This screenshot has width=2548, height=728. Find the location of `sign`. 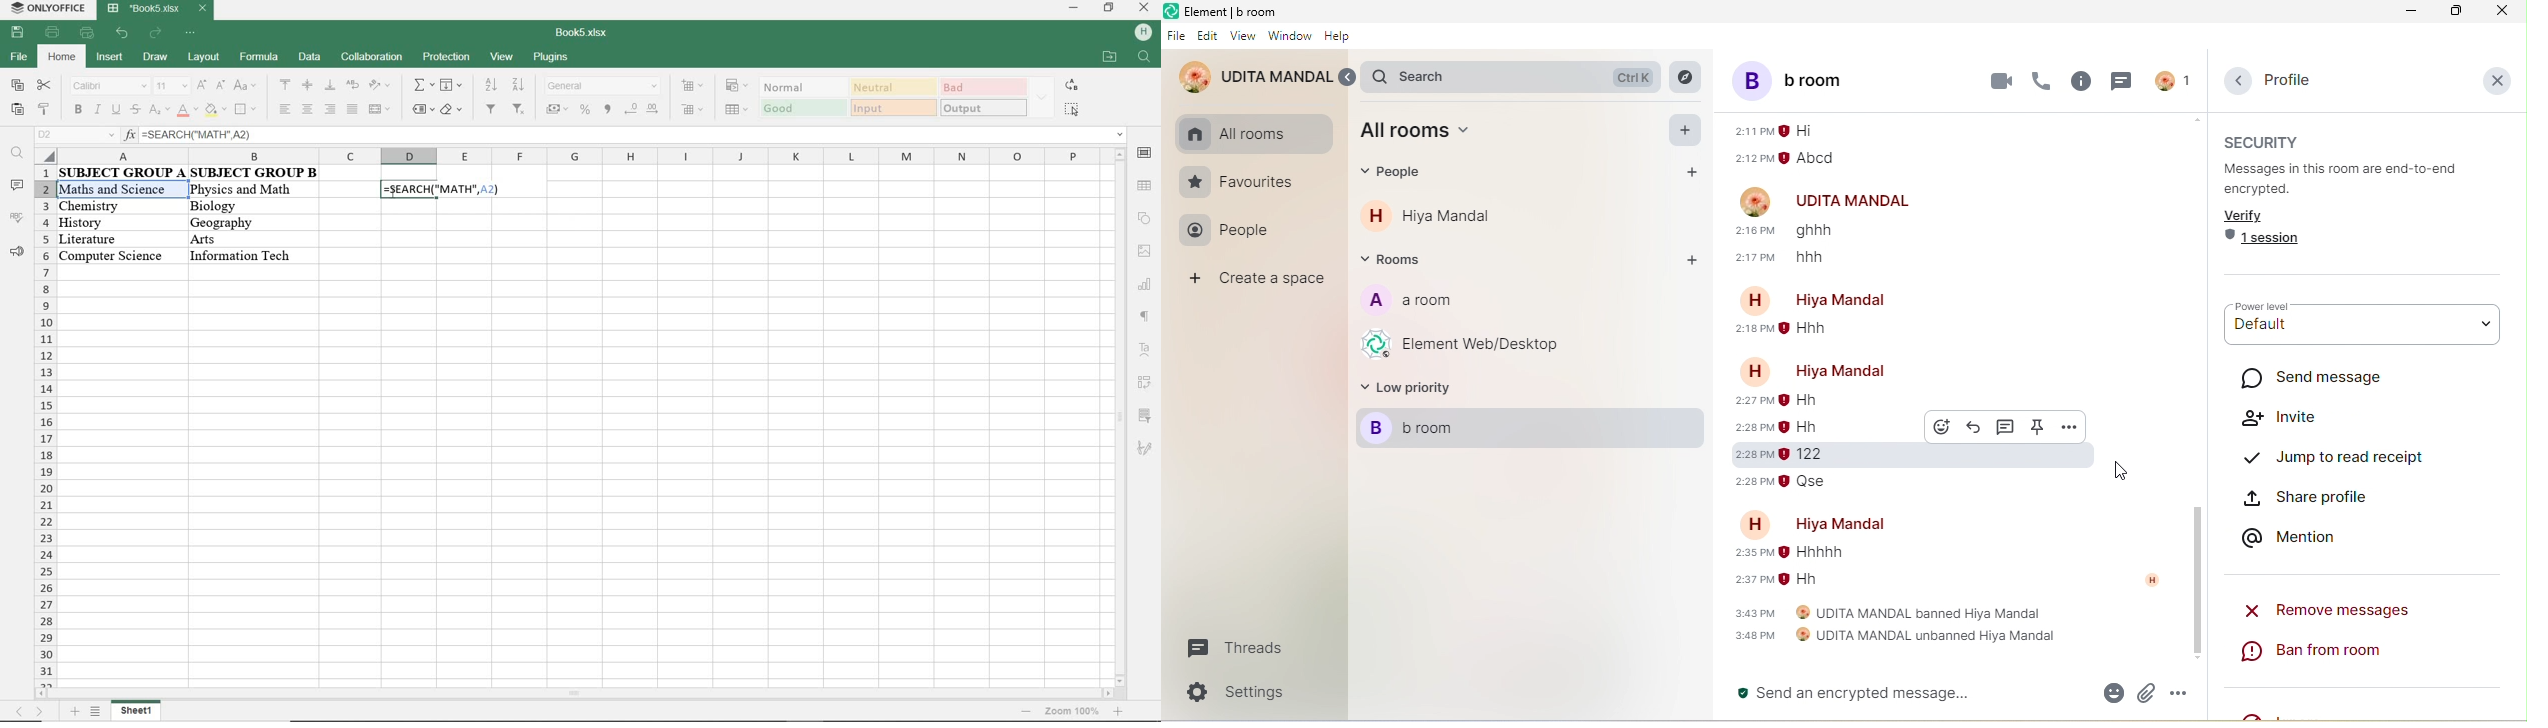

sign is located at coordinates (1149, 418).